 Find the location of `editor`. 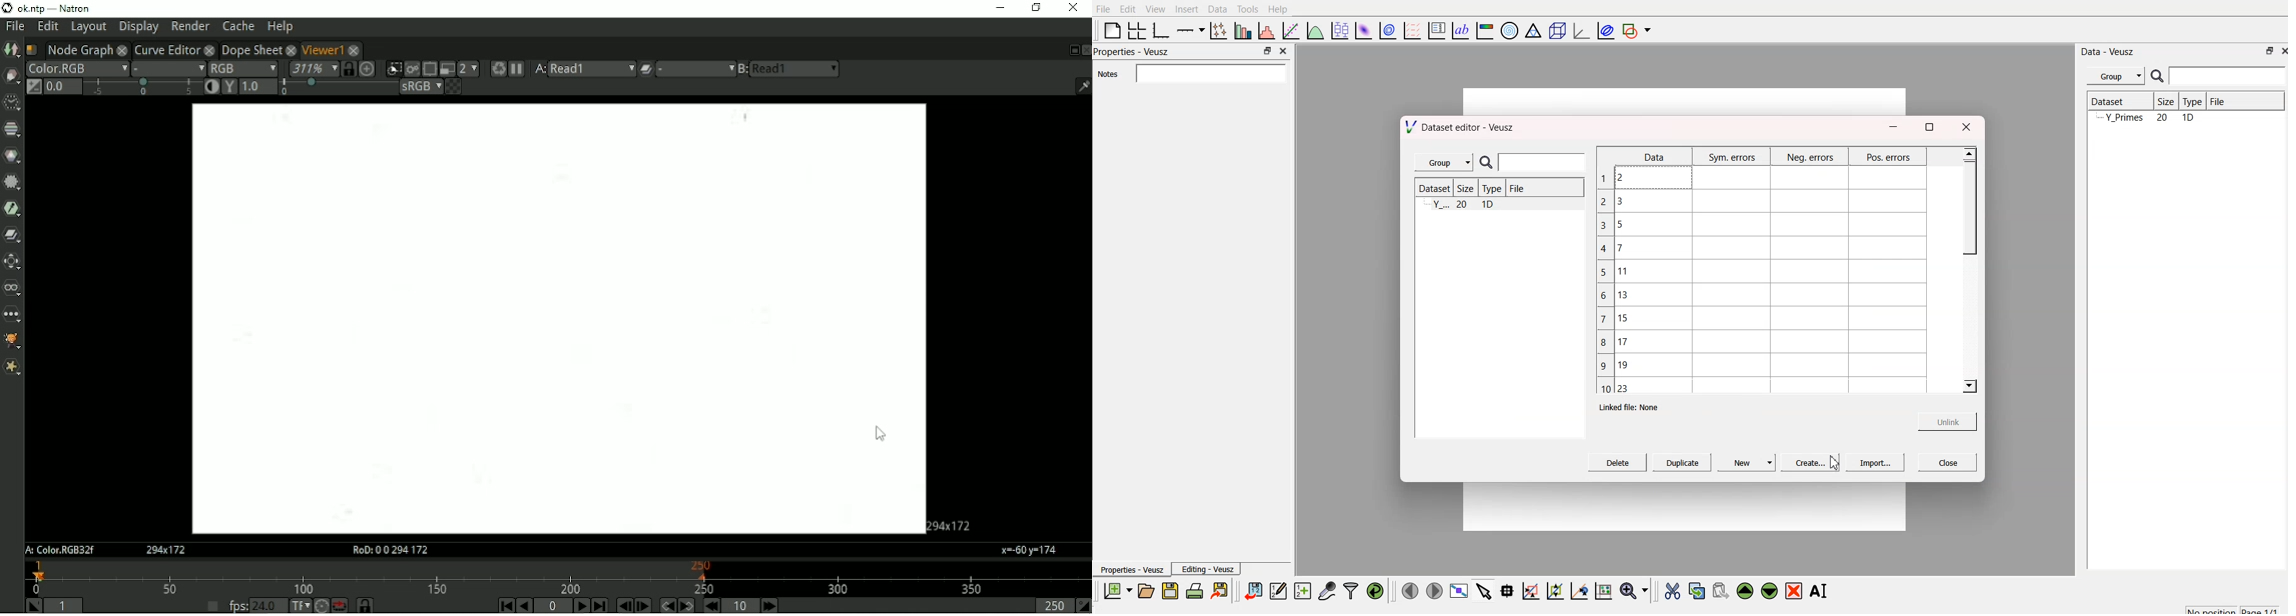

editor is located at coordinates (1279, 590).